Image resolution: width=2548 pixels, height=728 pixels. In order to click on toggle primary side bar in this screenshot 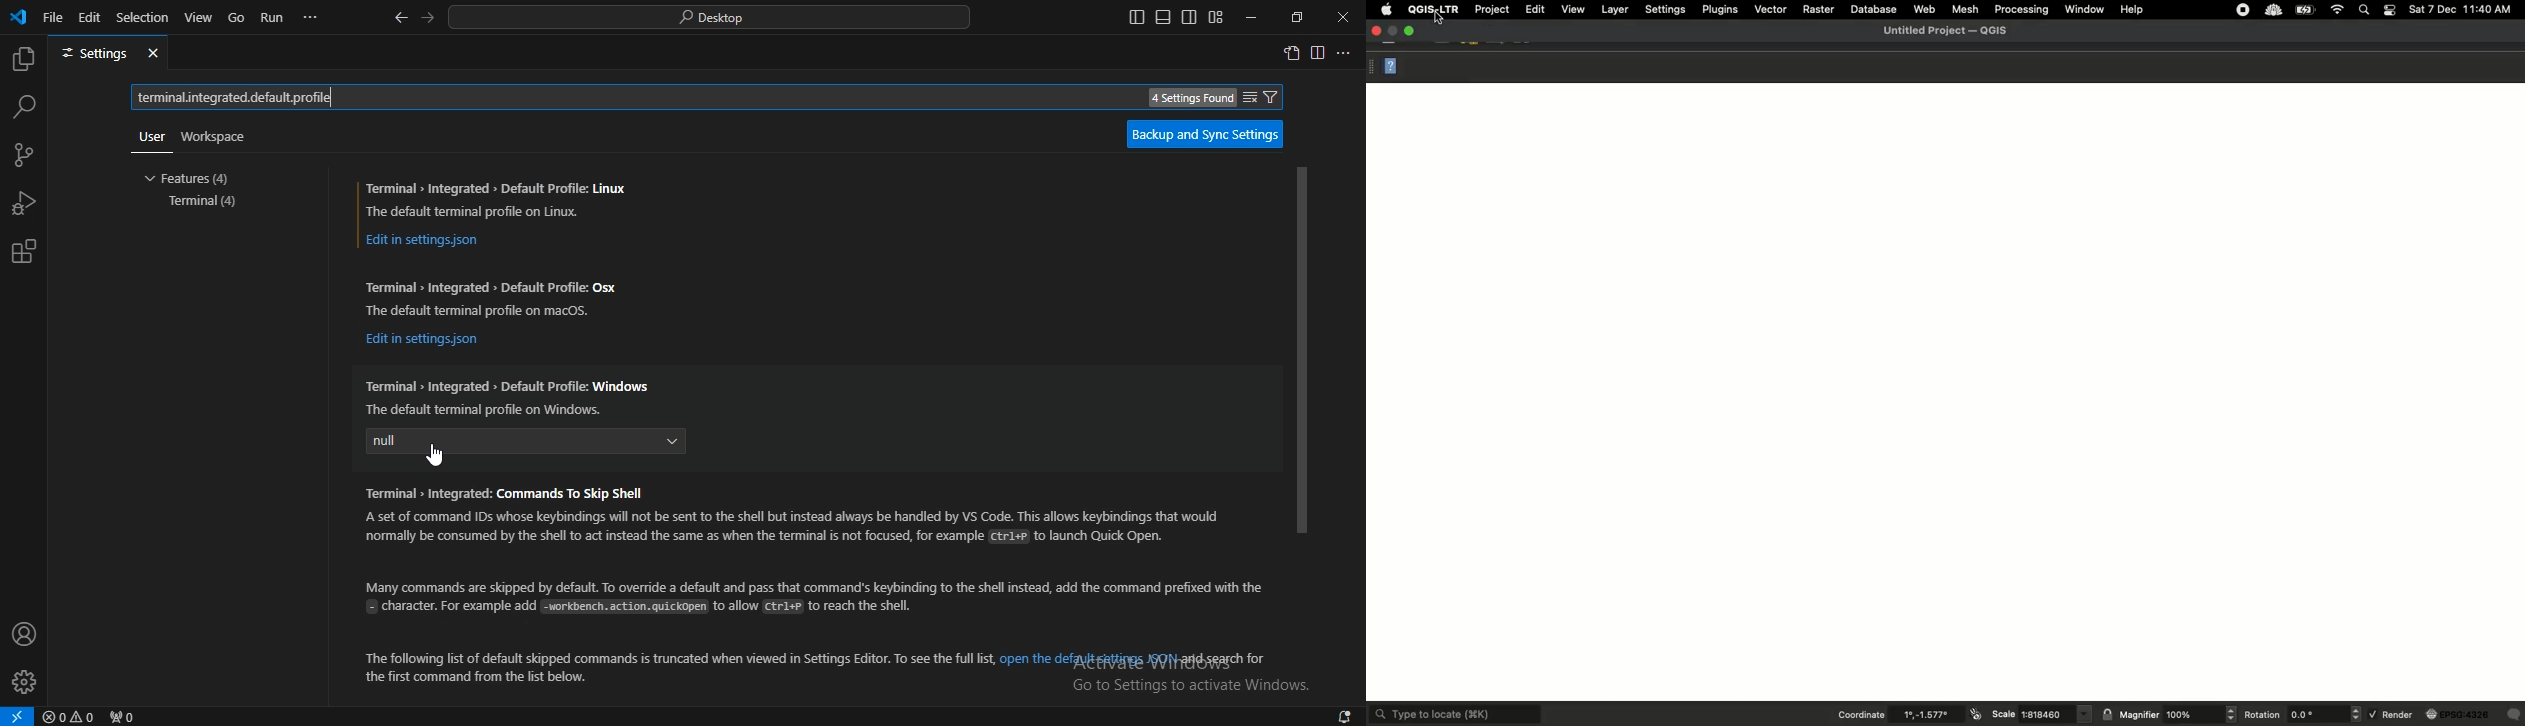, I will do `click(1137, 17)`.